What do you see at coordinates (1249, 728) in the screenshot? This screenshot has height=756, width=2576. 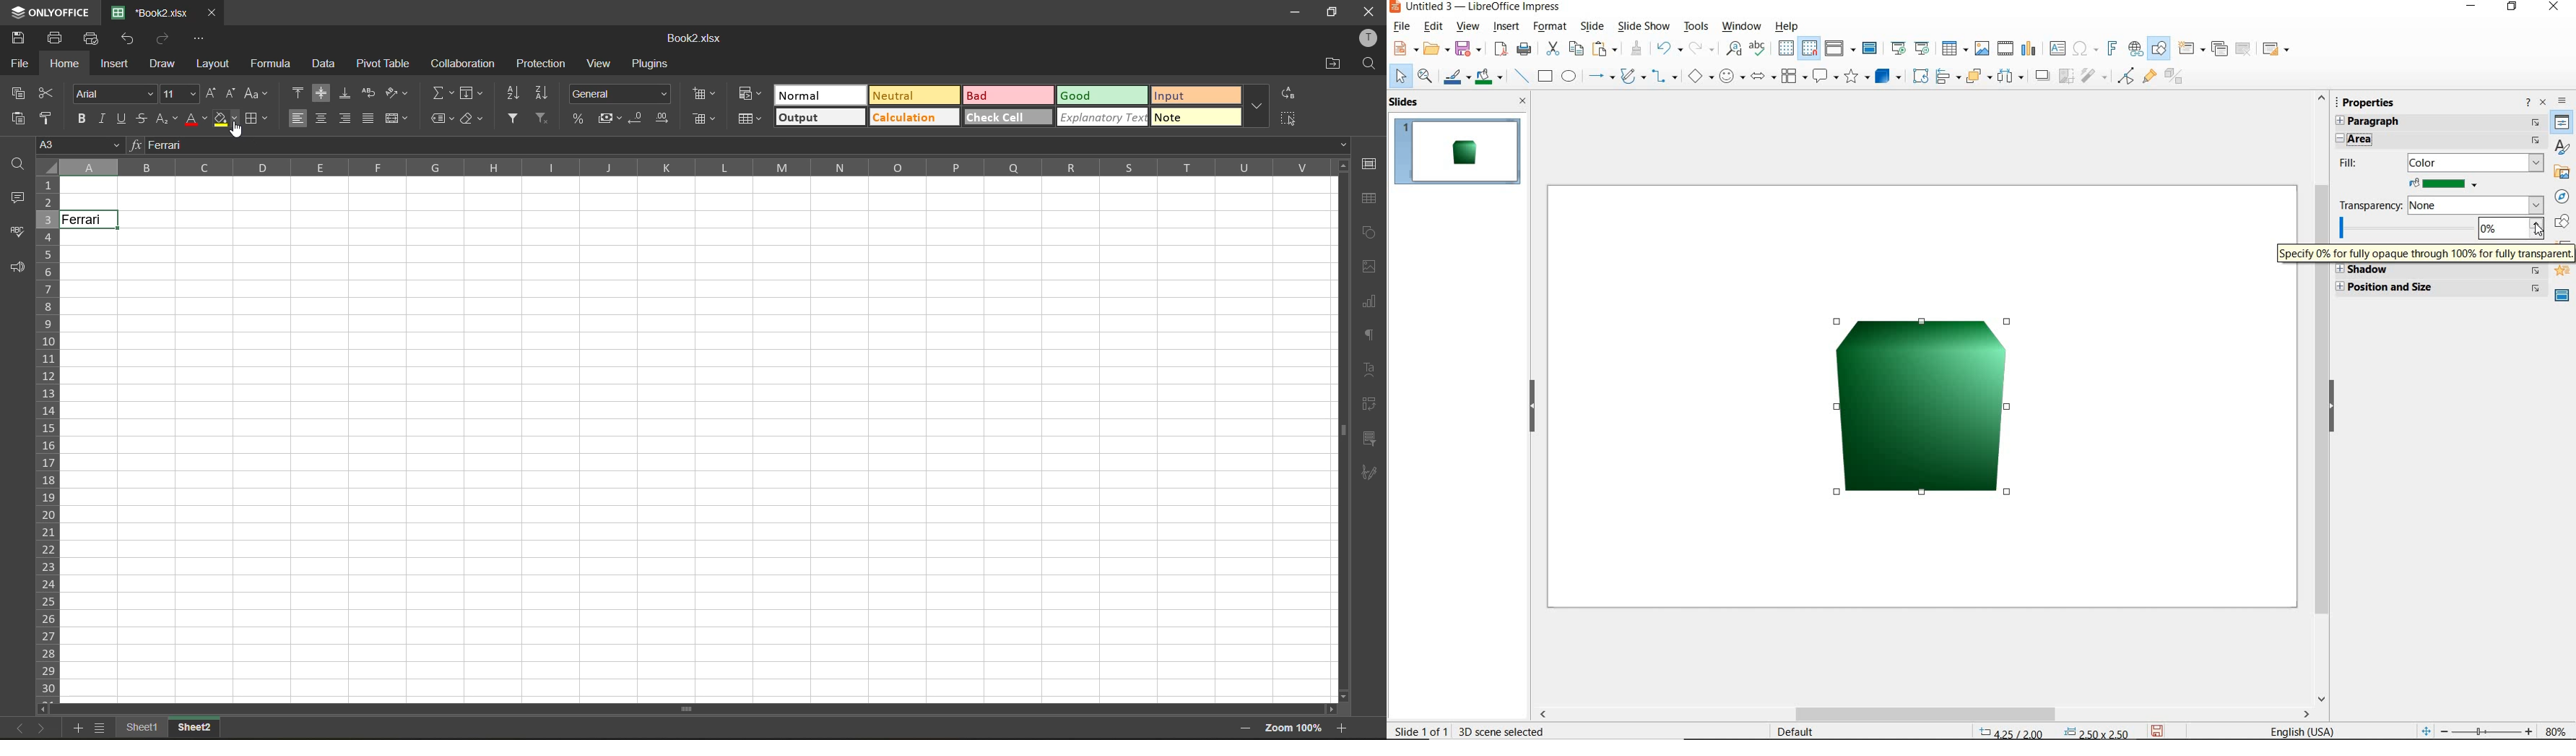 I see `zoom out` at bounding box center [1249, 728].